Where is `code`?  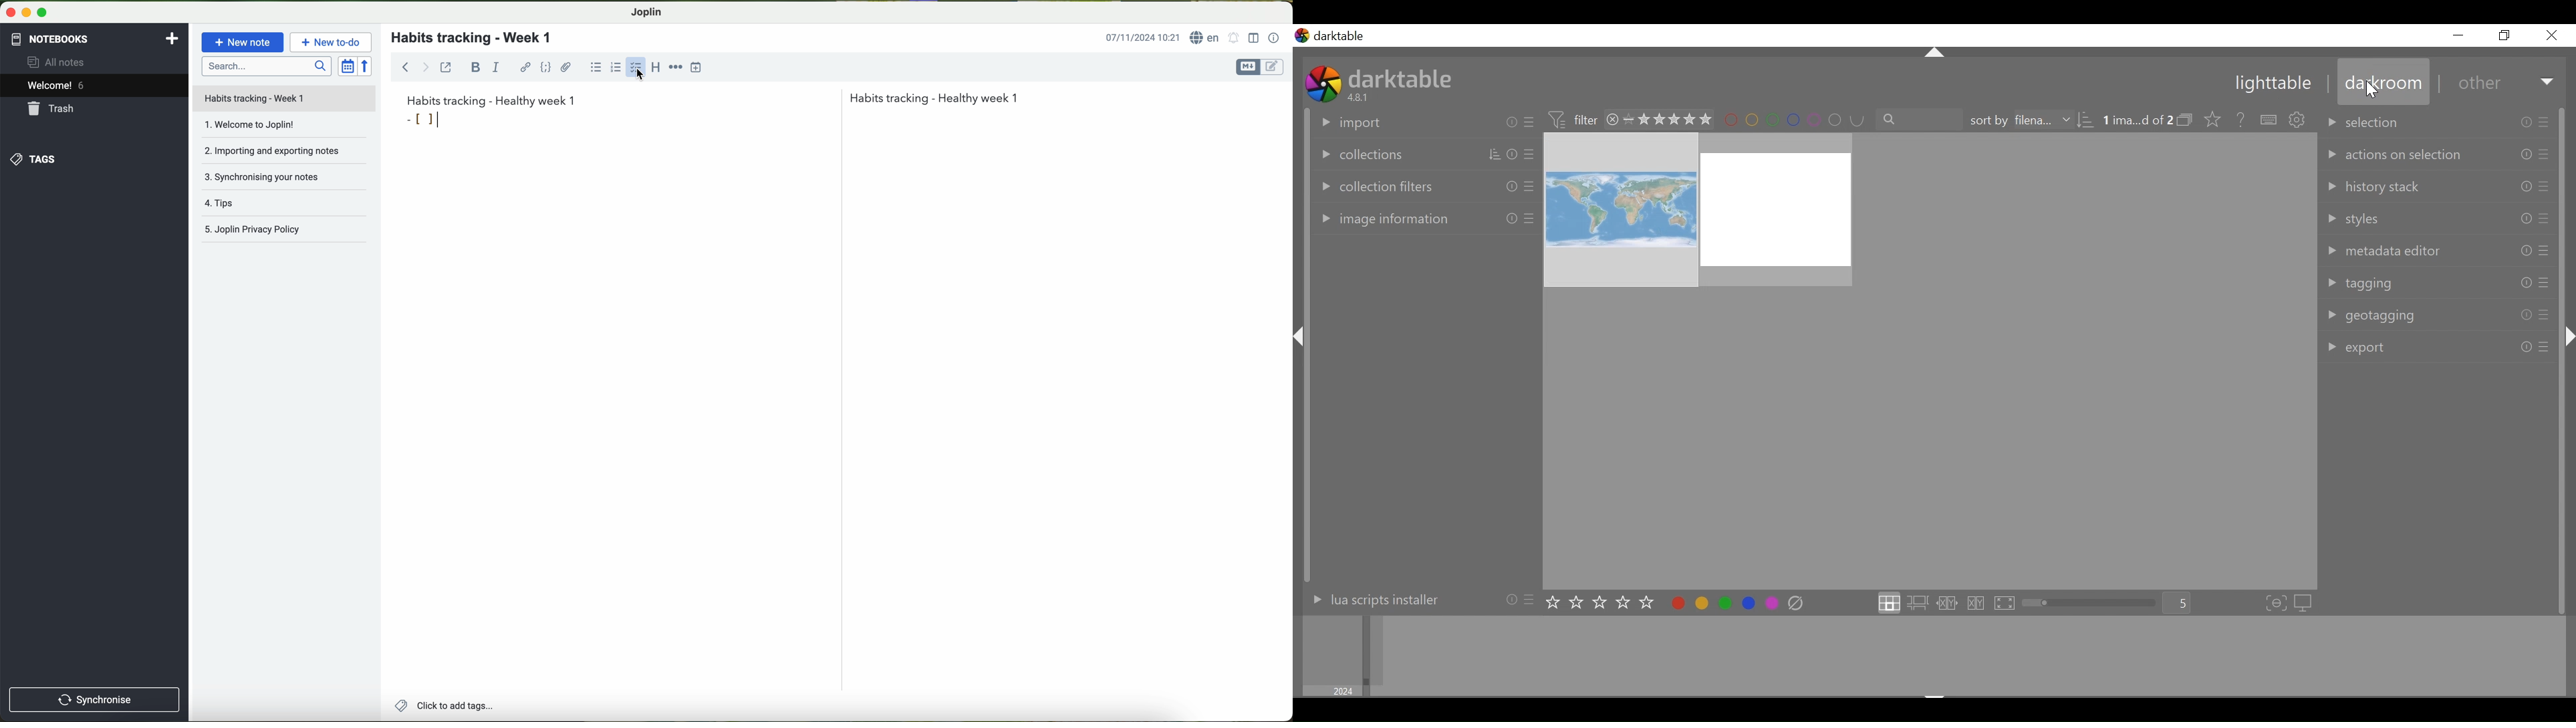
code is located at coordinates (547, 67).